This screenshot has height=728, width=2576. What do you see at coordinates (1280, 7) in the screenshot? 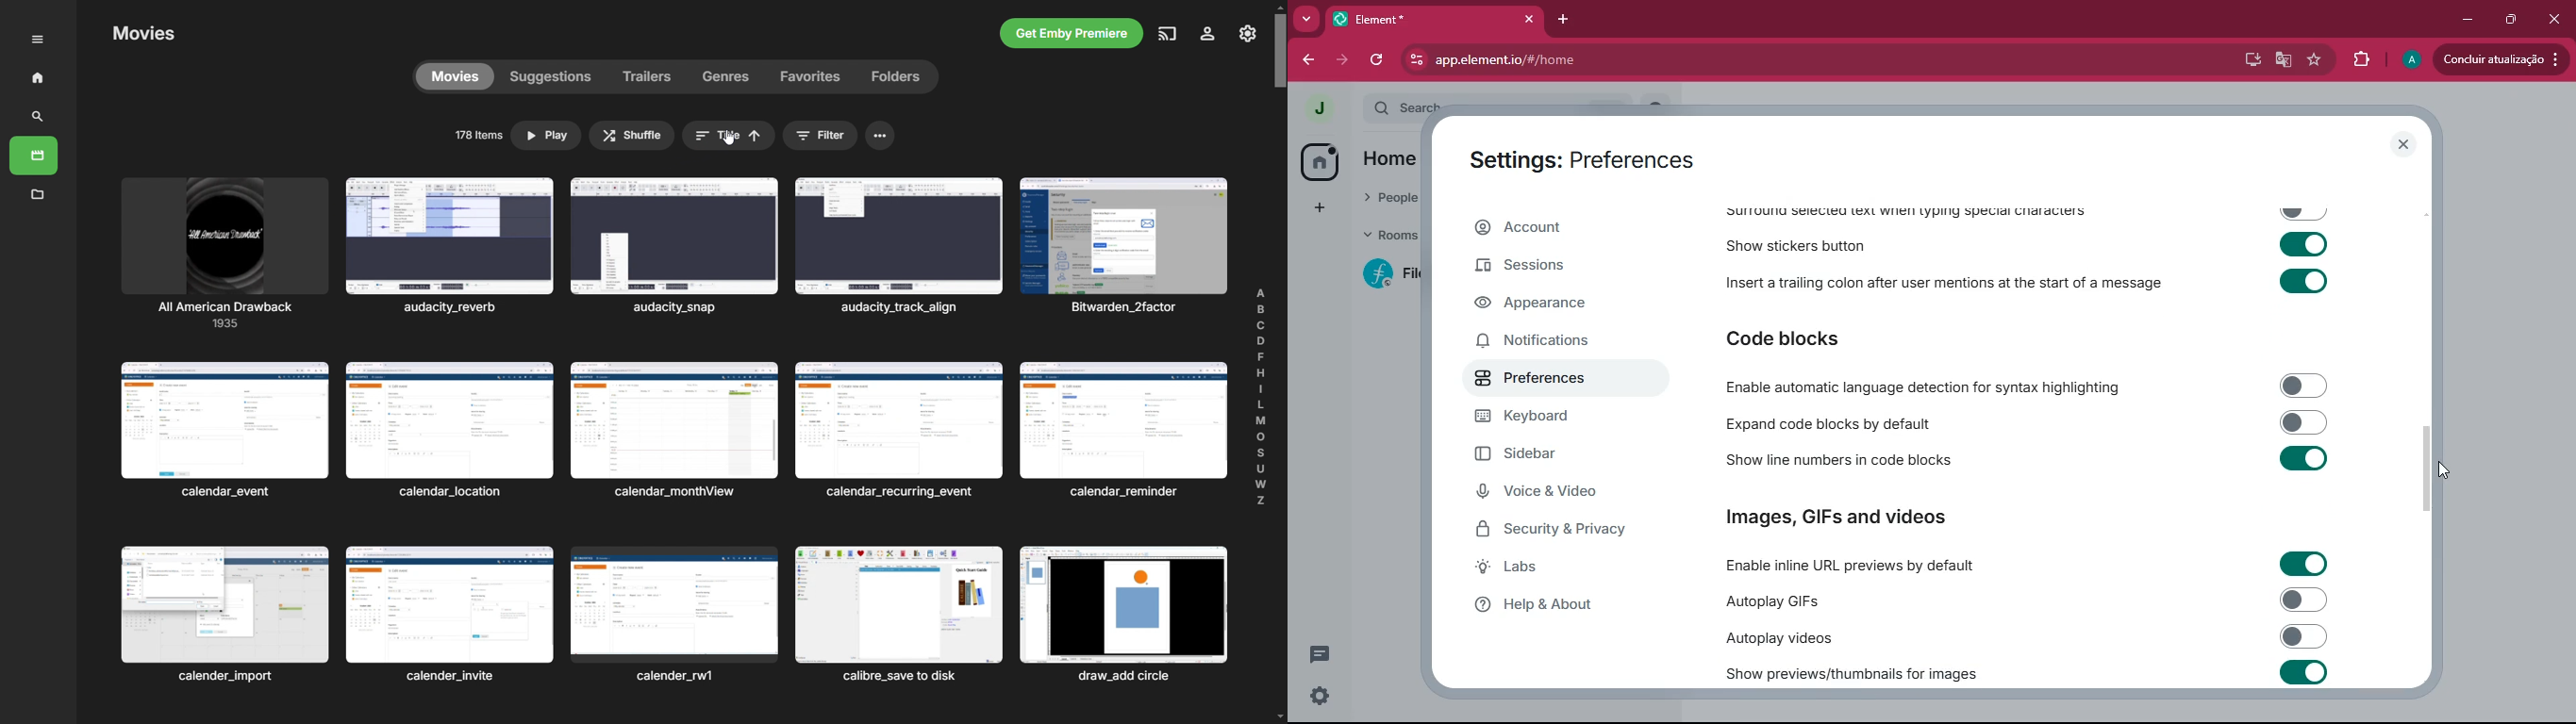
I see `scroll up` at bounding box center [1280, 7].